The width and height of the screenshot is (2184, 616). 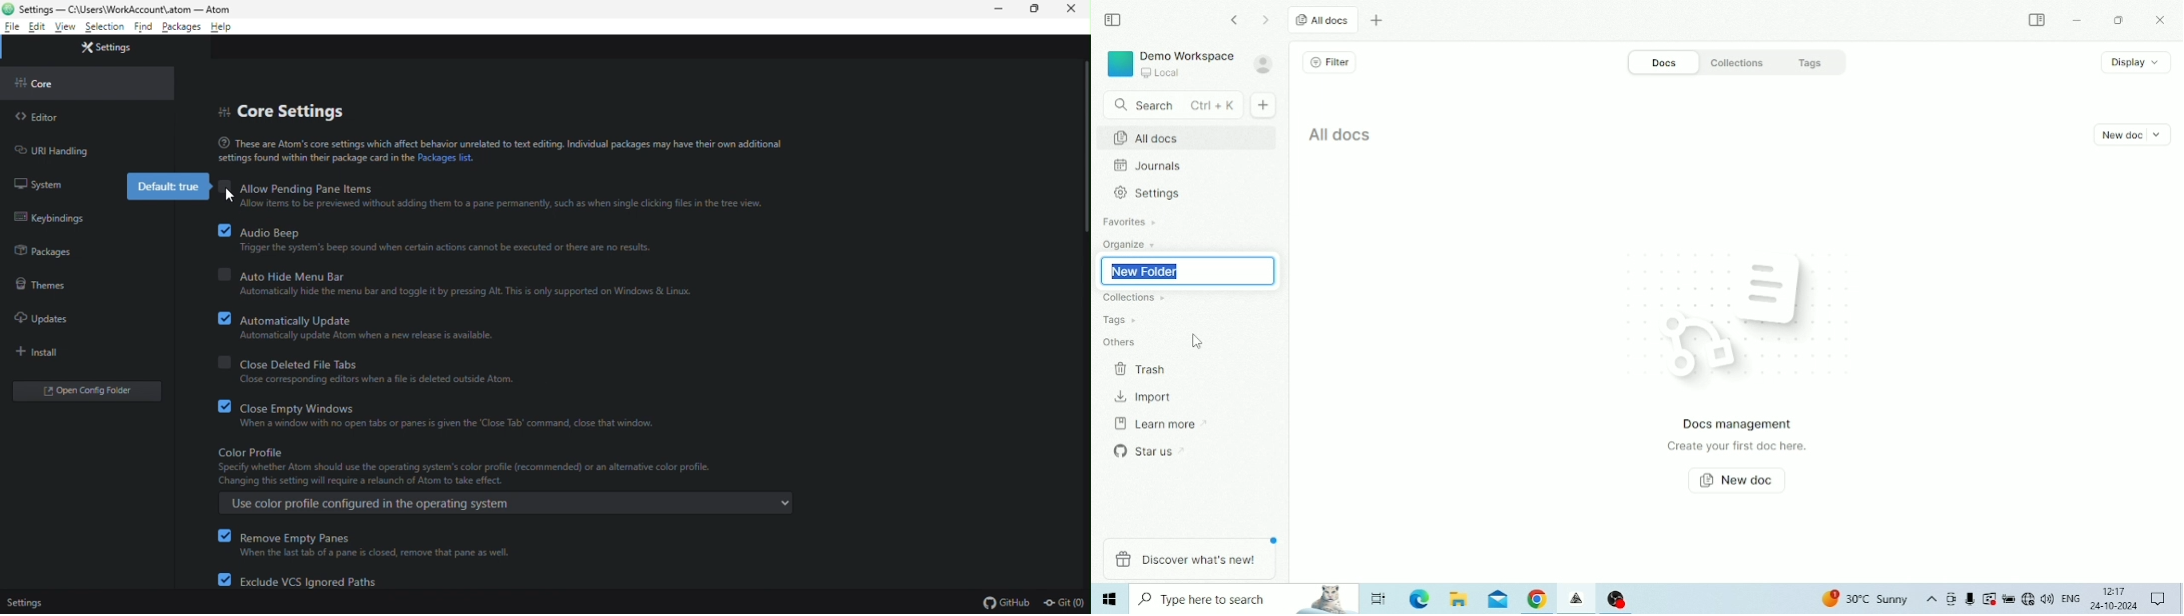 What do you see at coordinates (2113, 606) in the screenshot?
I see `Date` at bounding box center [2113, 606].